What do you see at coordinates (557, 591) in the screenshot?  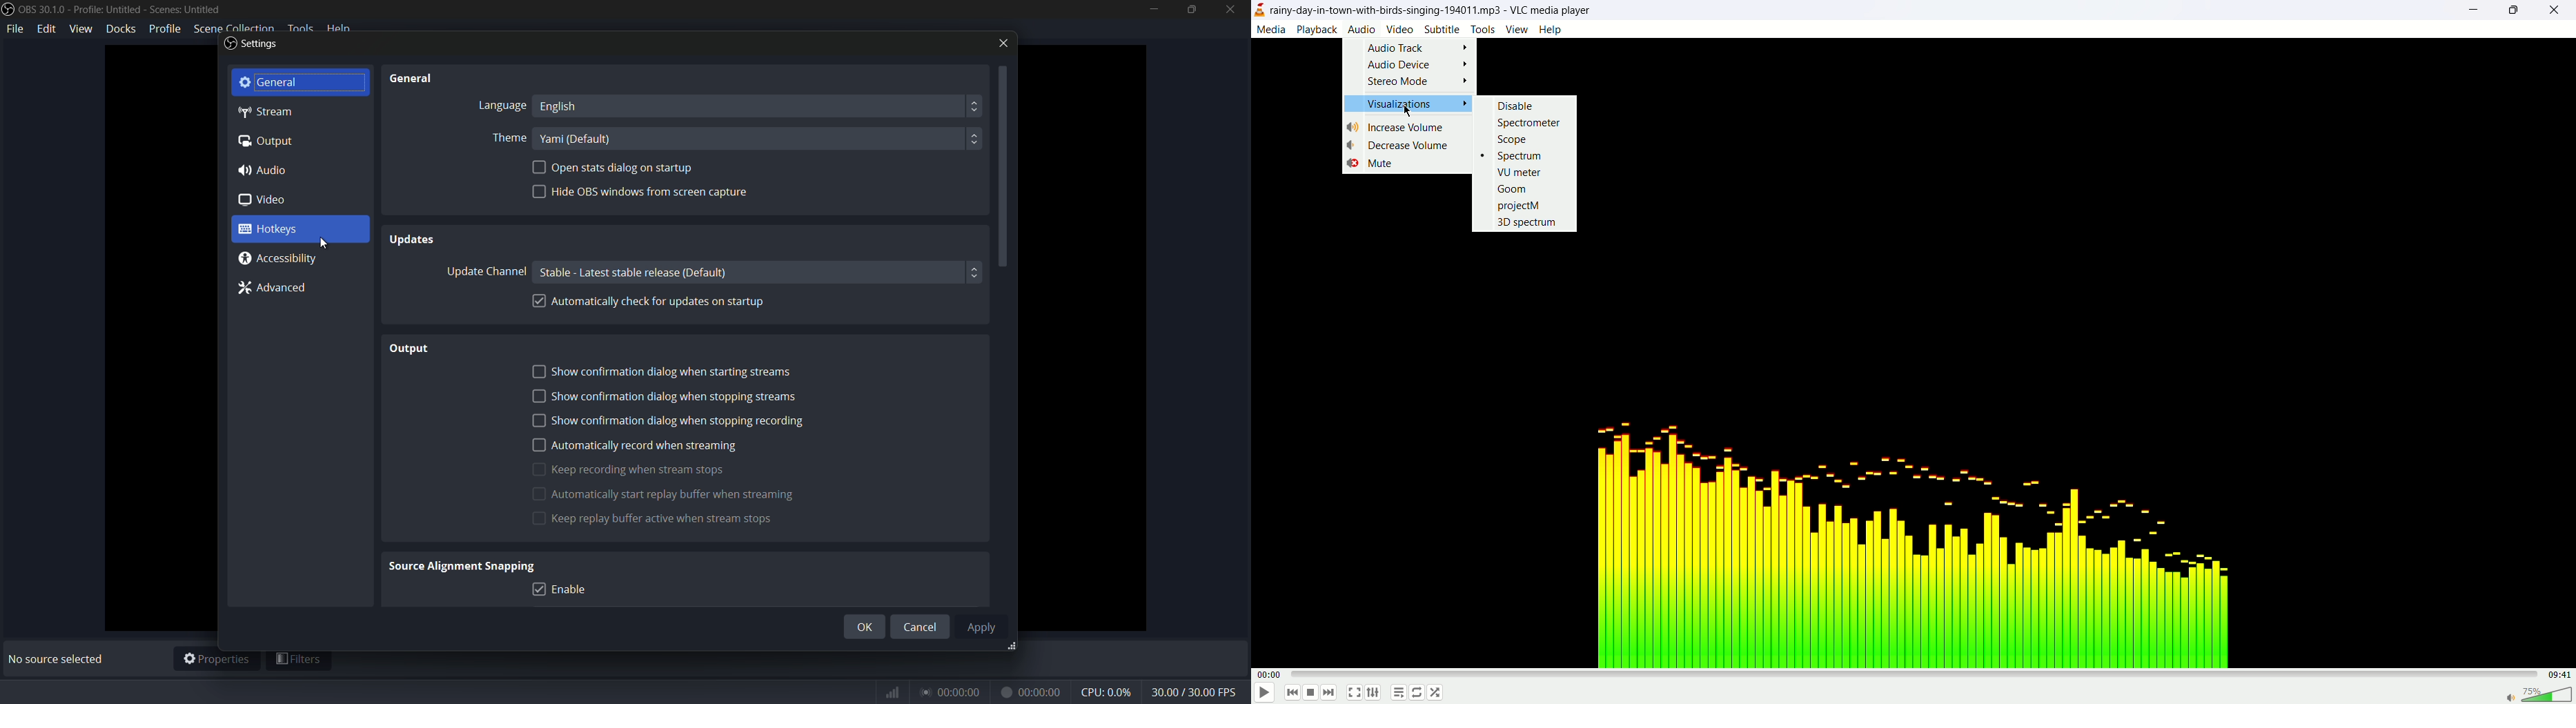 I see `enable` at bounding box center [557, 591].